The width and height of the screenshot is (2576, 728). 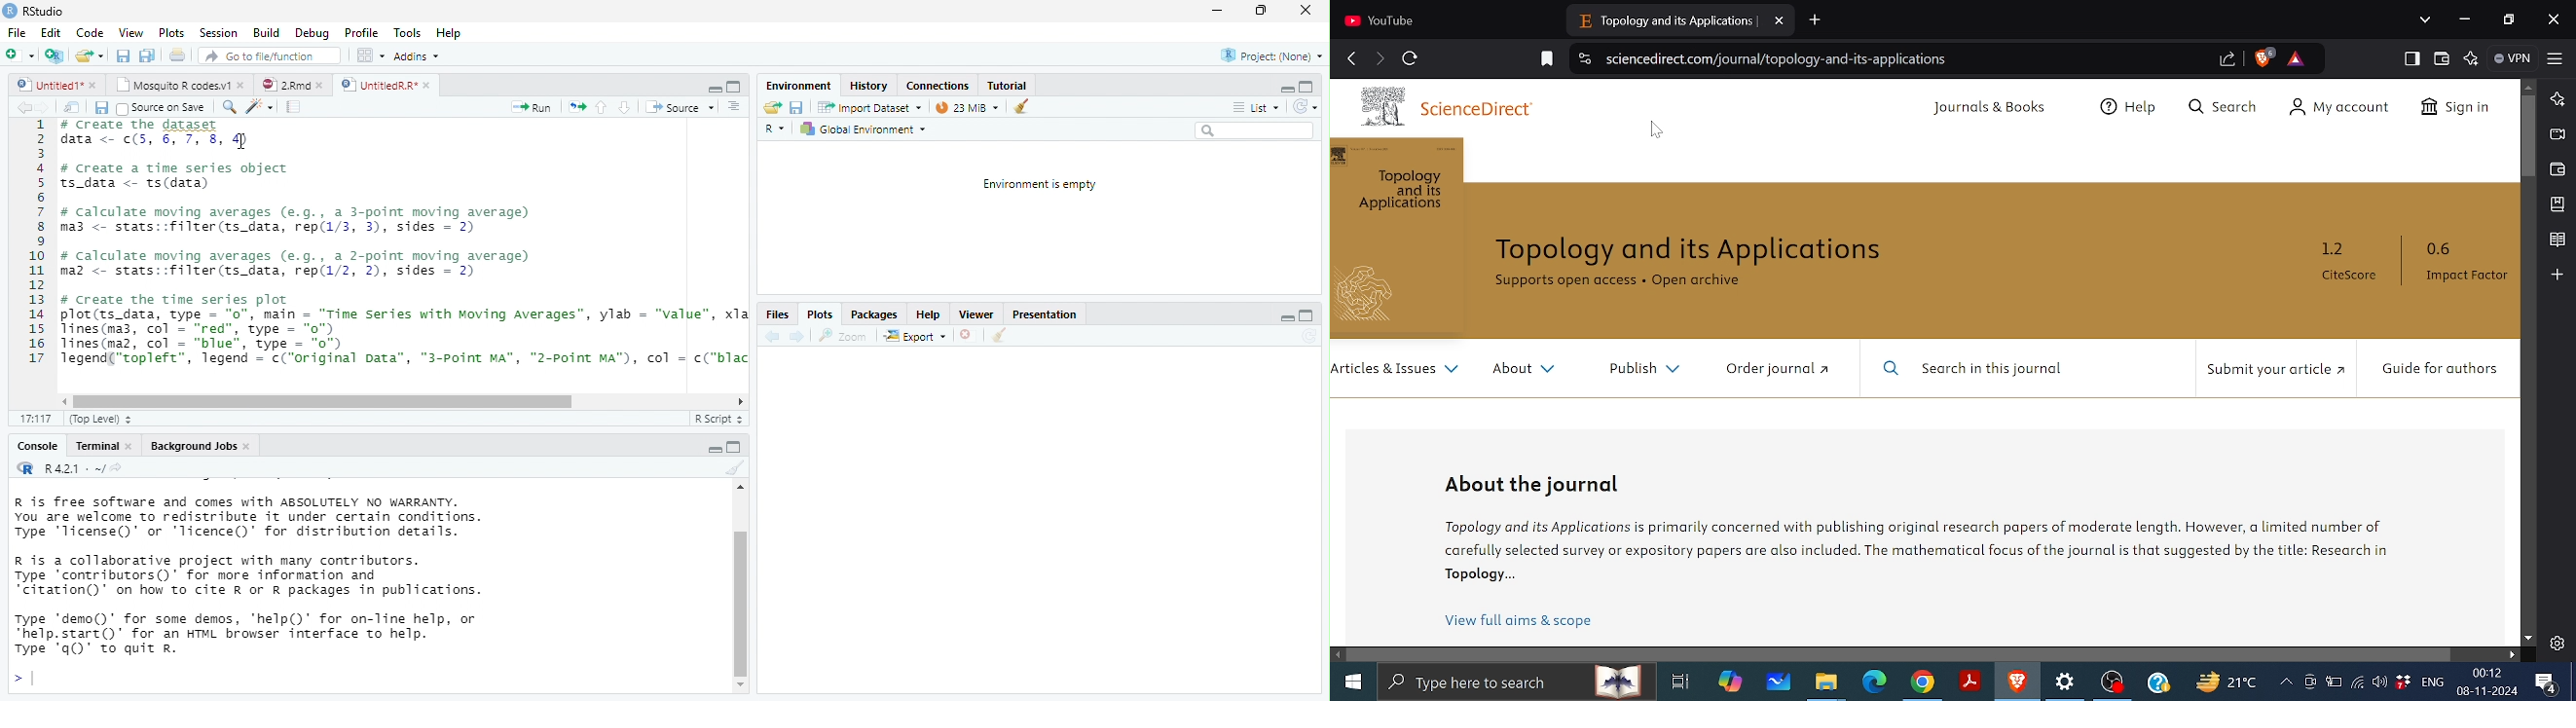 What do you see at coordinates (227, 107) in the screenshot?
I see `search` at bounding box center [227, 107].